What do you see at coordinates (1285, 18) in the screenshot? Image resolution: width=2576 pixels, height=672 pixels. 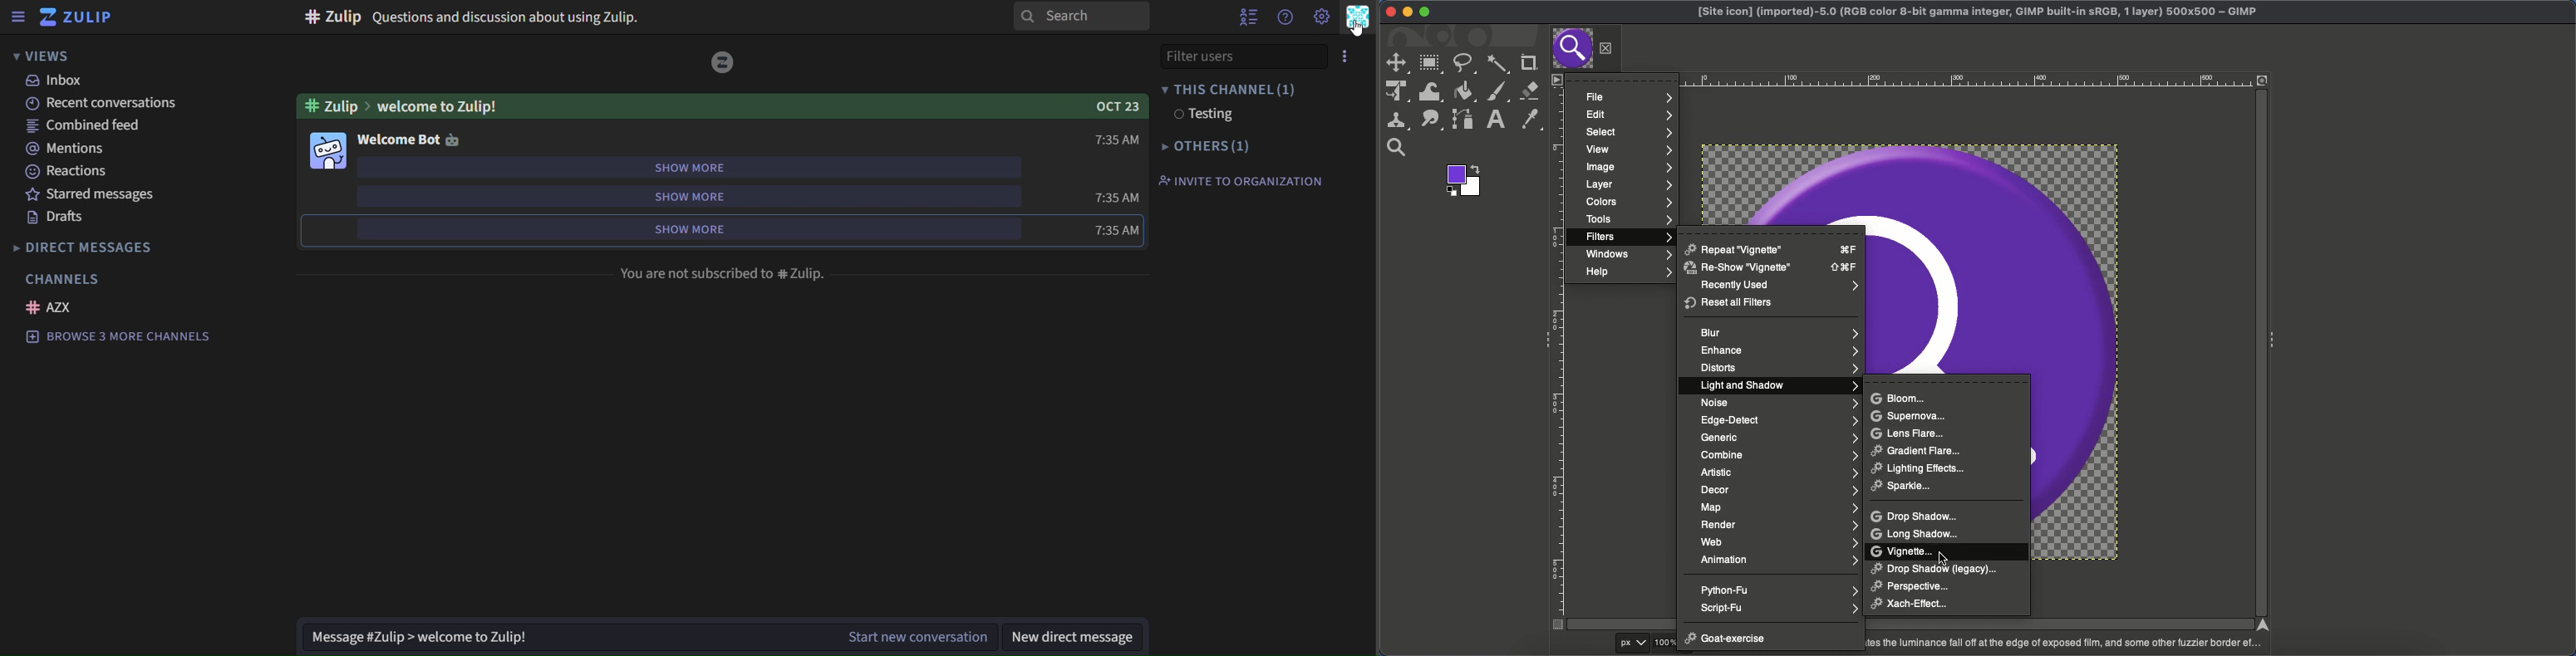 I see `get help` at bounding box center [1285, 18].